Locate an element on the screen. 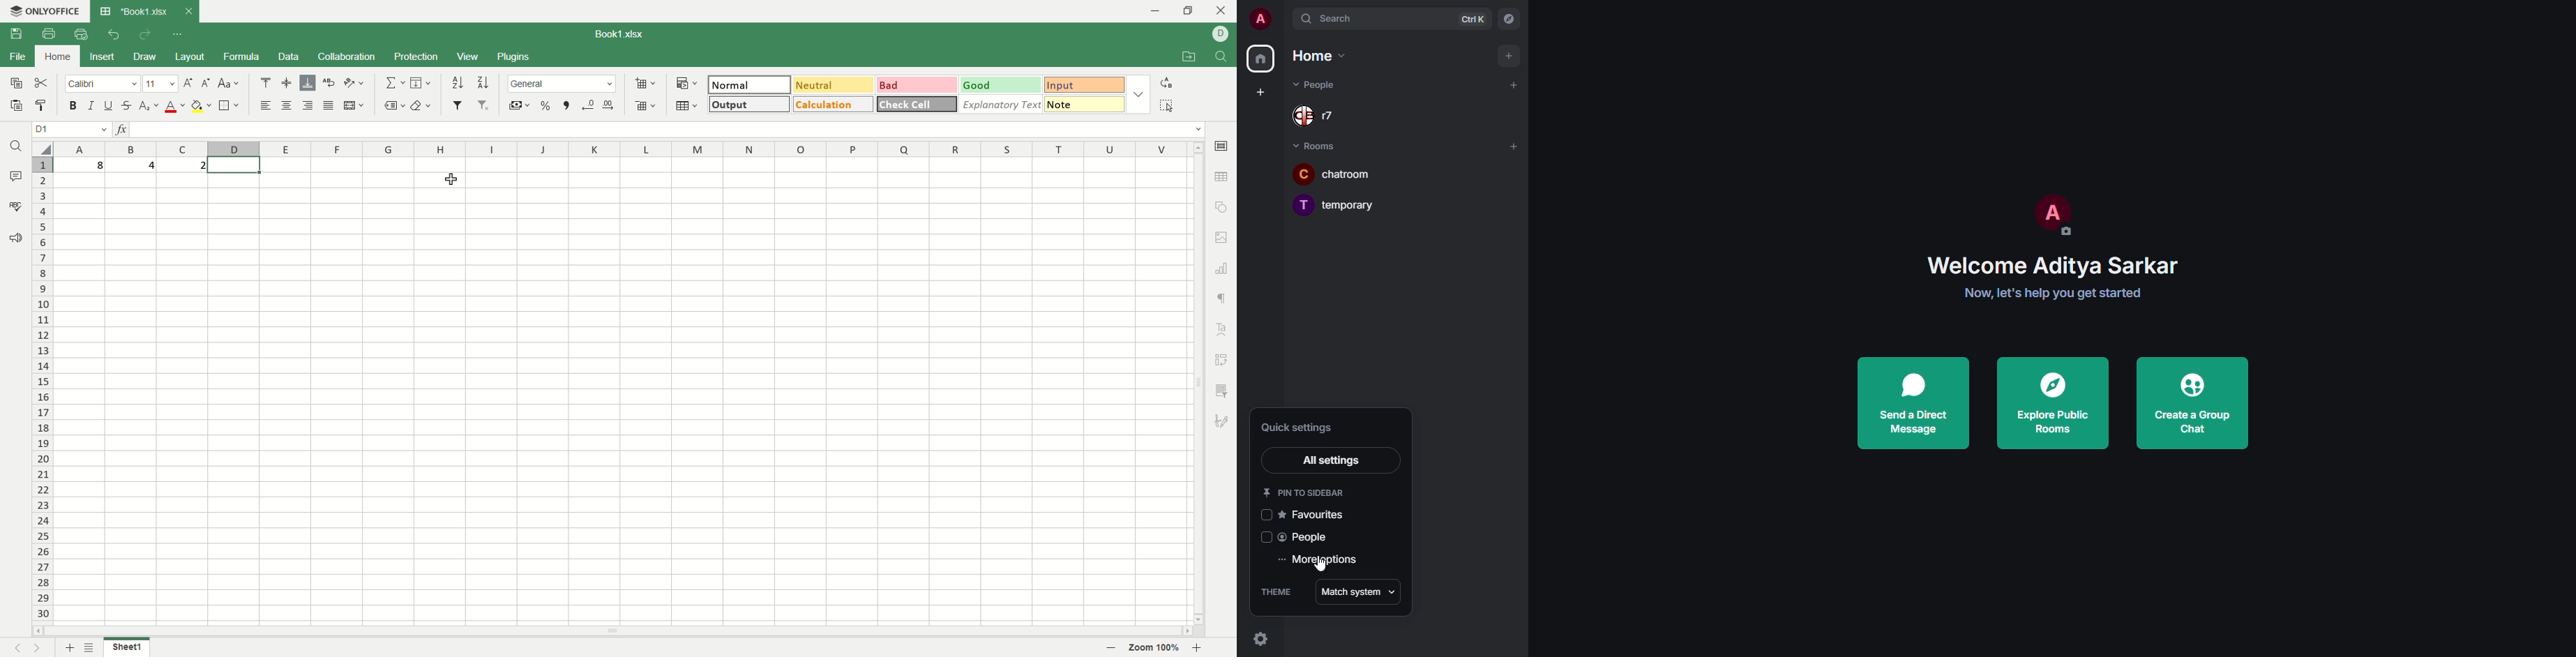  remove filter is located at coordinates (484, 104).